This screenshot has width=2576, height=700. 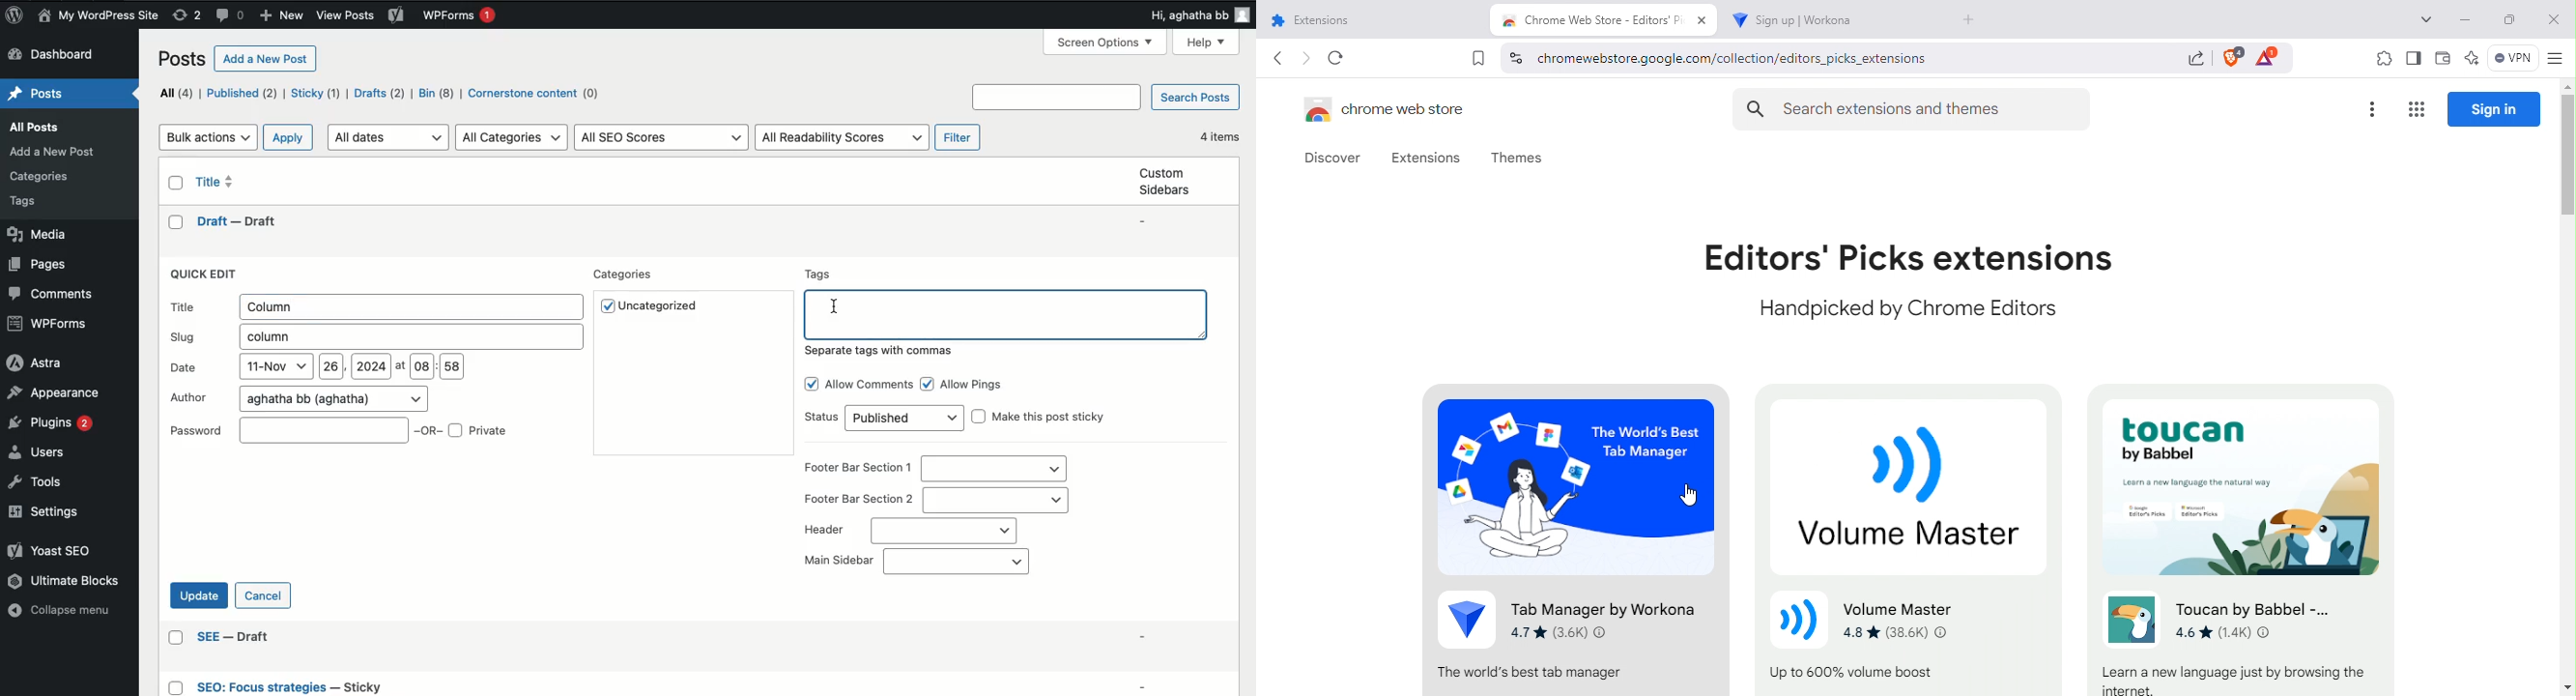 What do you see at coordinates (284, 15) in the screenshot?
I see `New` at bounding box center [284, 15].